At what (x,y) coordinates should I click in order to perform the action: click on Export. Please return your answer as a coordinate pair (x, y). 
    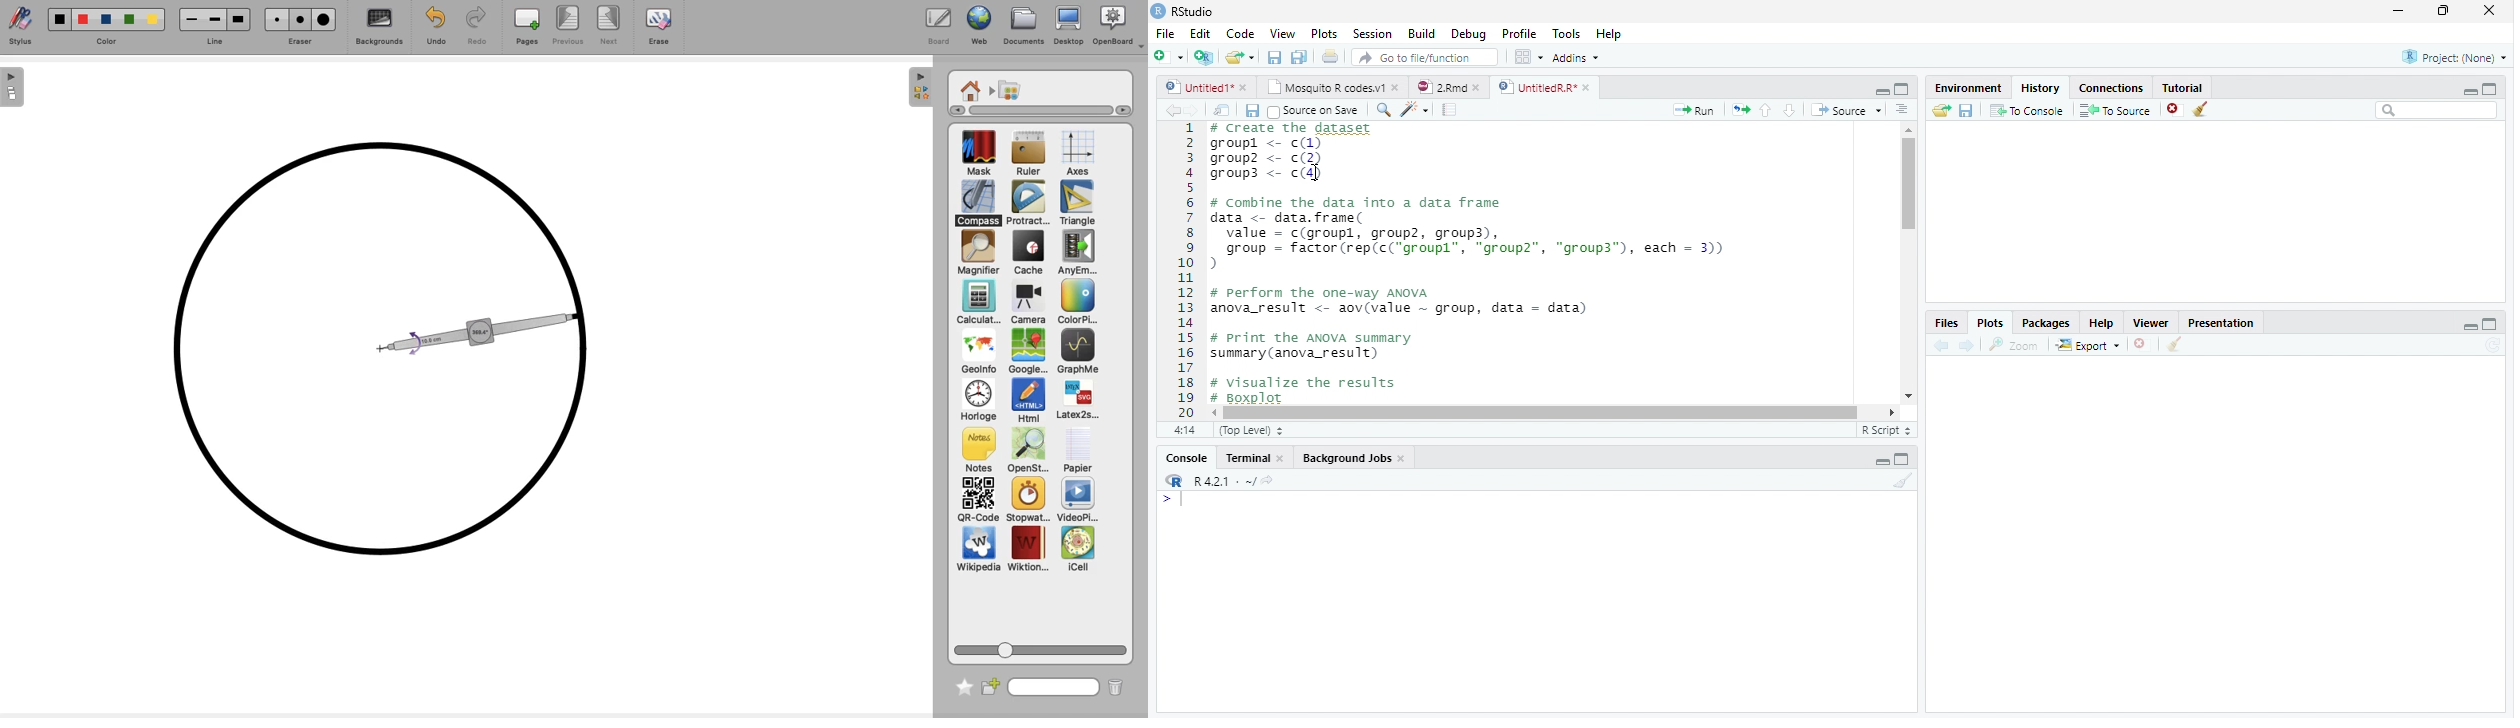
    Looking at the image, I should click on (2089, 345).